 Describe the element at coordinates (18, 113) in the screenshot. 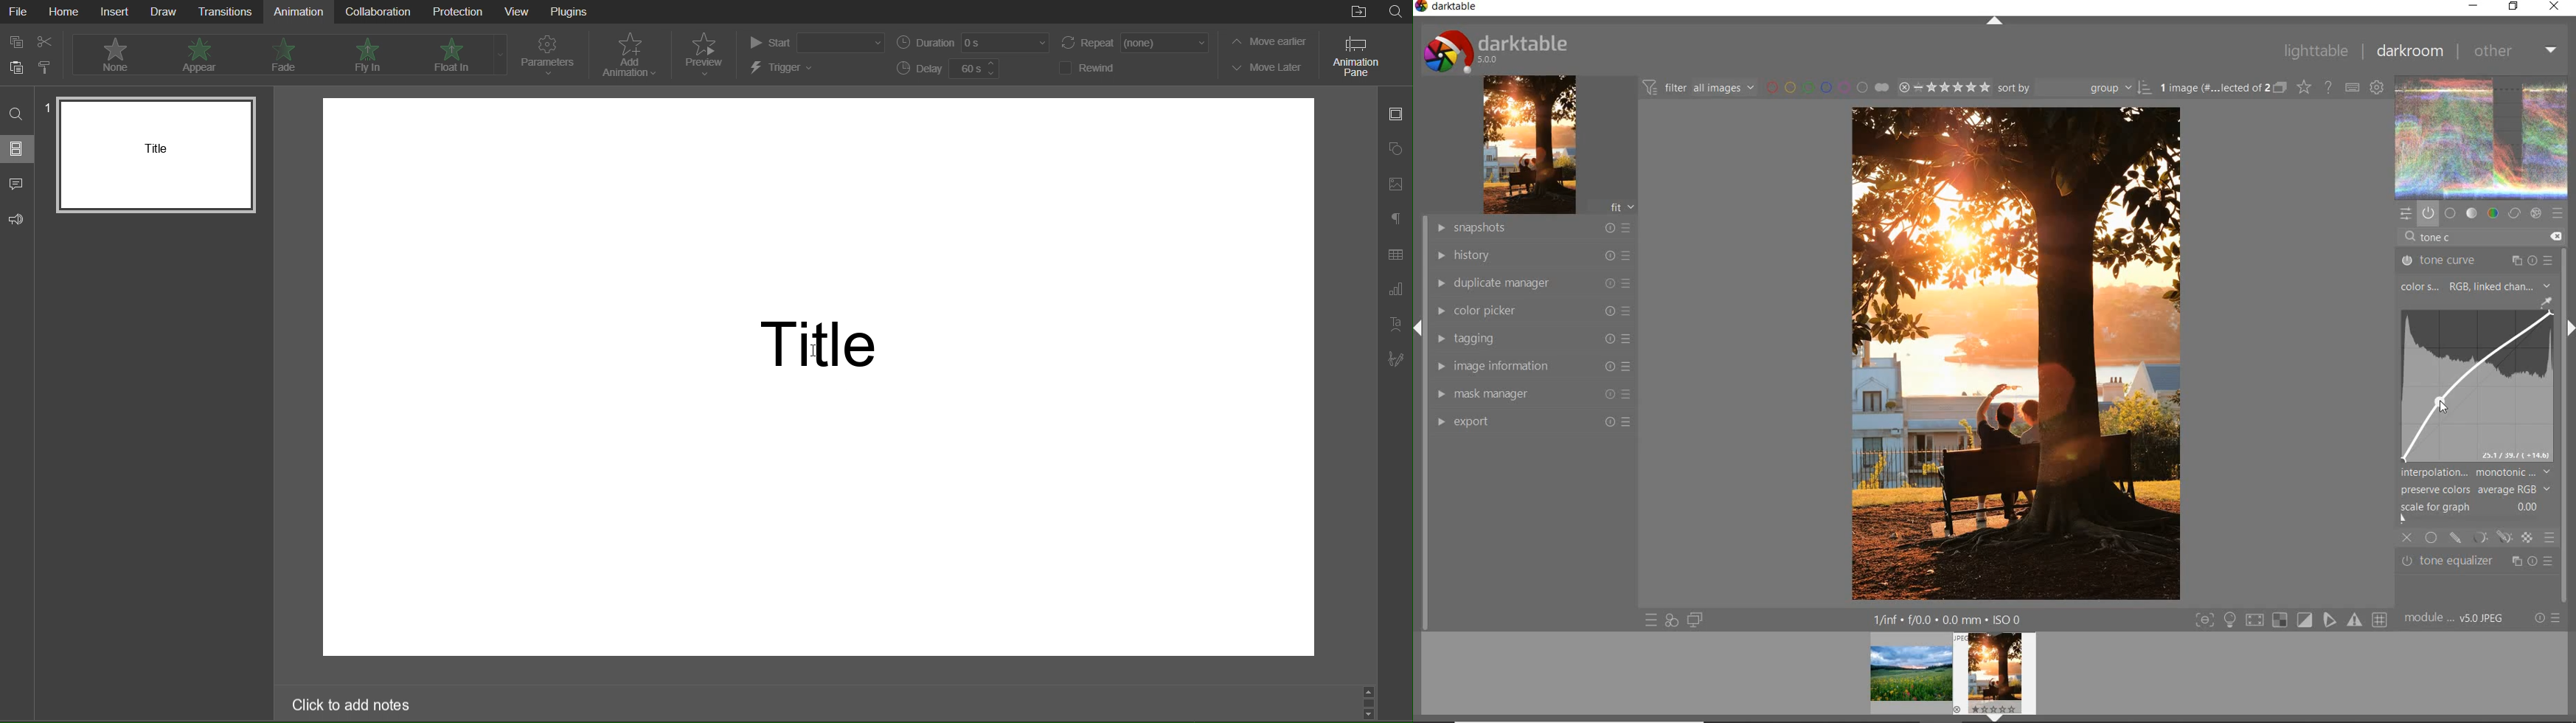

I see `Search` at that location.